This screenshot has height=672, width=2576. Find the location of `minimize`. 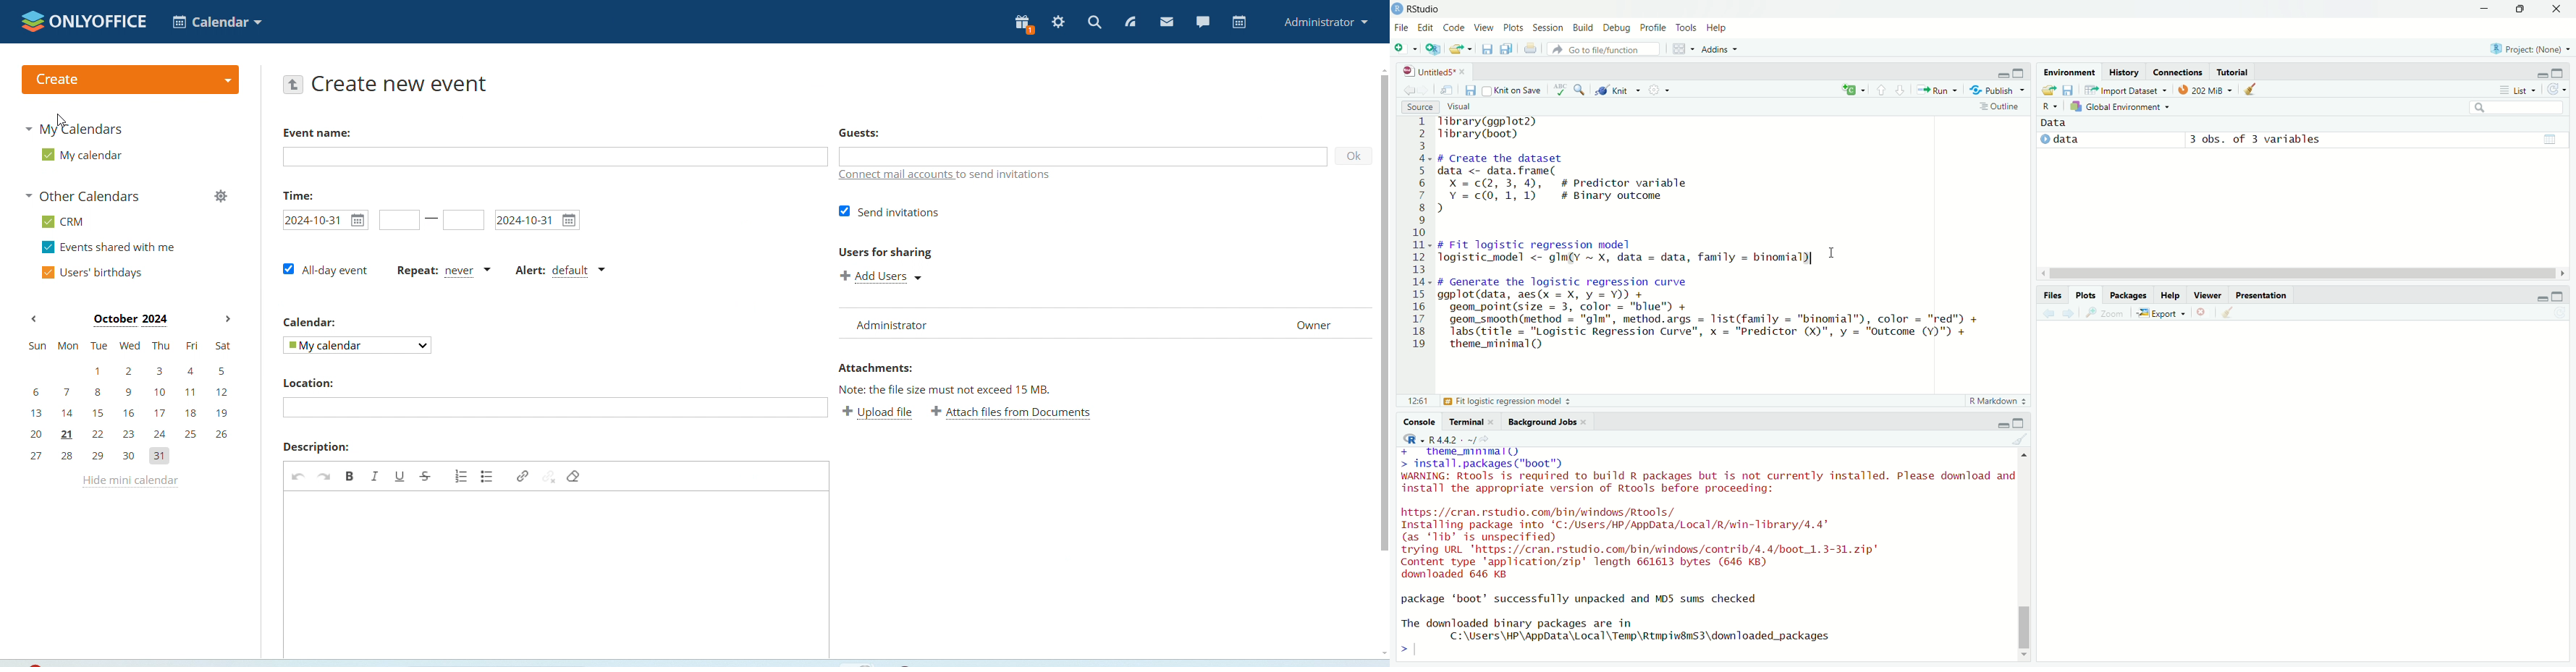

minimize is located at coordinates (2484, 9).